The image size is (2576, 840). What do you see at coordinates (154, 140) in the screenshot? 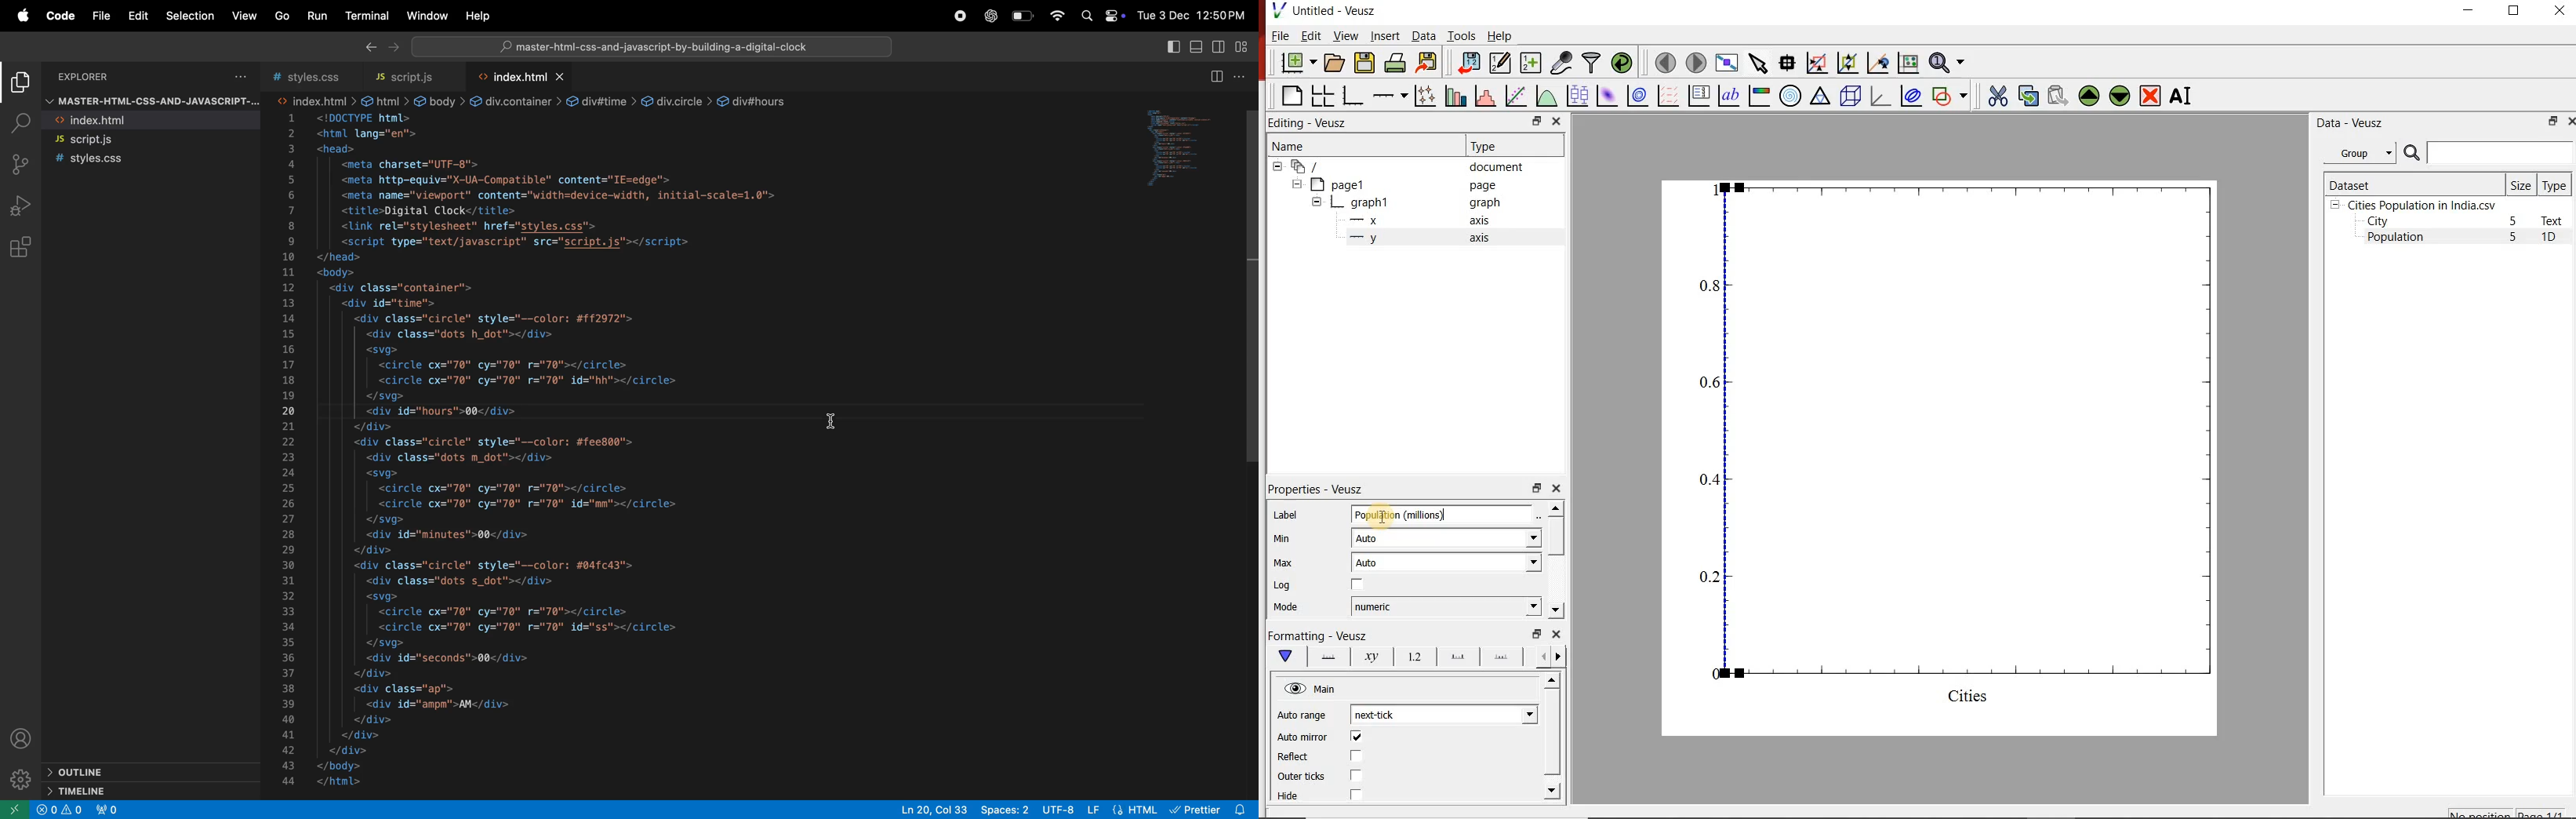
I see `script.js` at bounding box center [154, 140].